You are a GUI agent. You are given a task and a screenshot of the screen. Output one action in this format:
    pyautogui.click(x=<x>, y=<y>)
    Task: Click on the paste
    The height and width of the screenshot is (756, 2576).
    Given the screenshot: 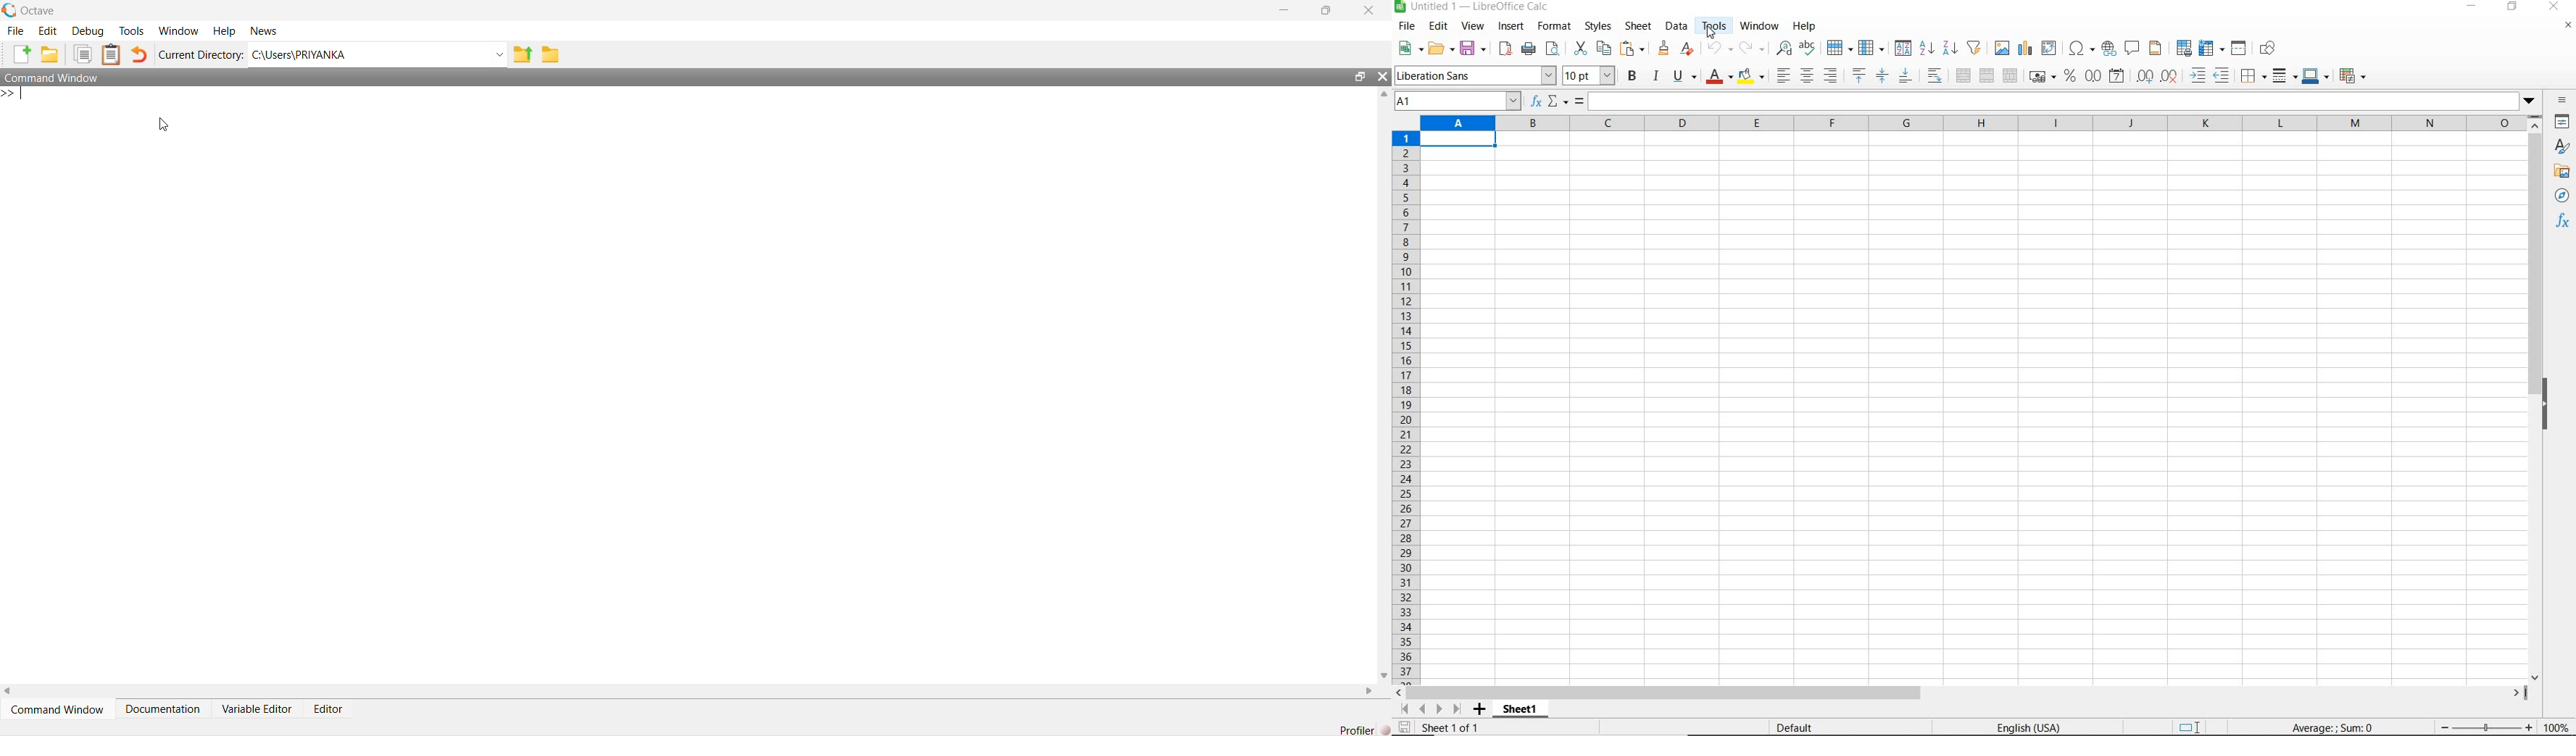 What is the action you would take?
    pyautogui.click(x=1631, y=49)
    